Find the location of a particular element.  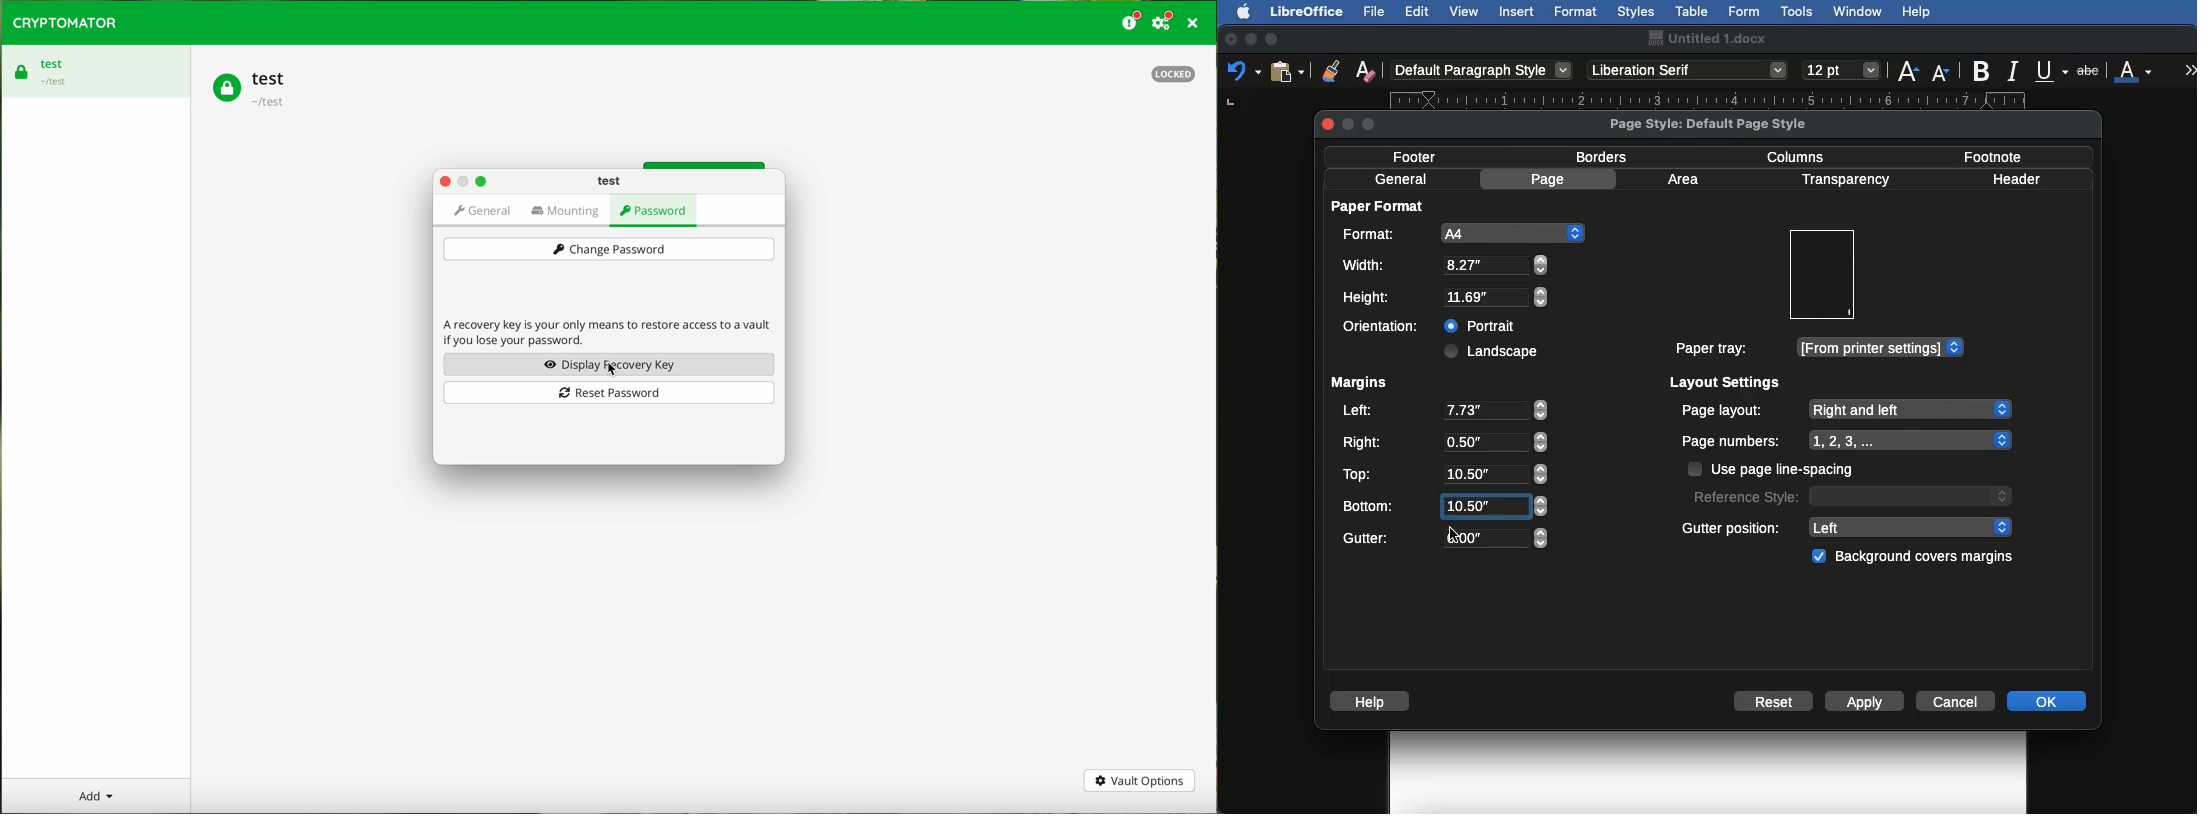

close is located at coordinates (1328, 125).